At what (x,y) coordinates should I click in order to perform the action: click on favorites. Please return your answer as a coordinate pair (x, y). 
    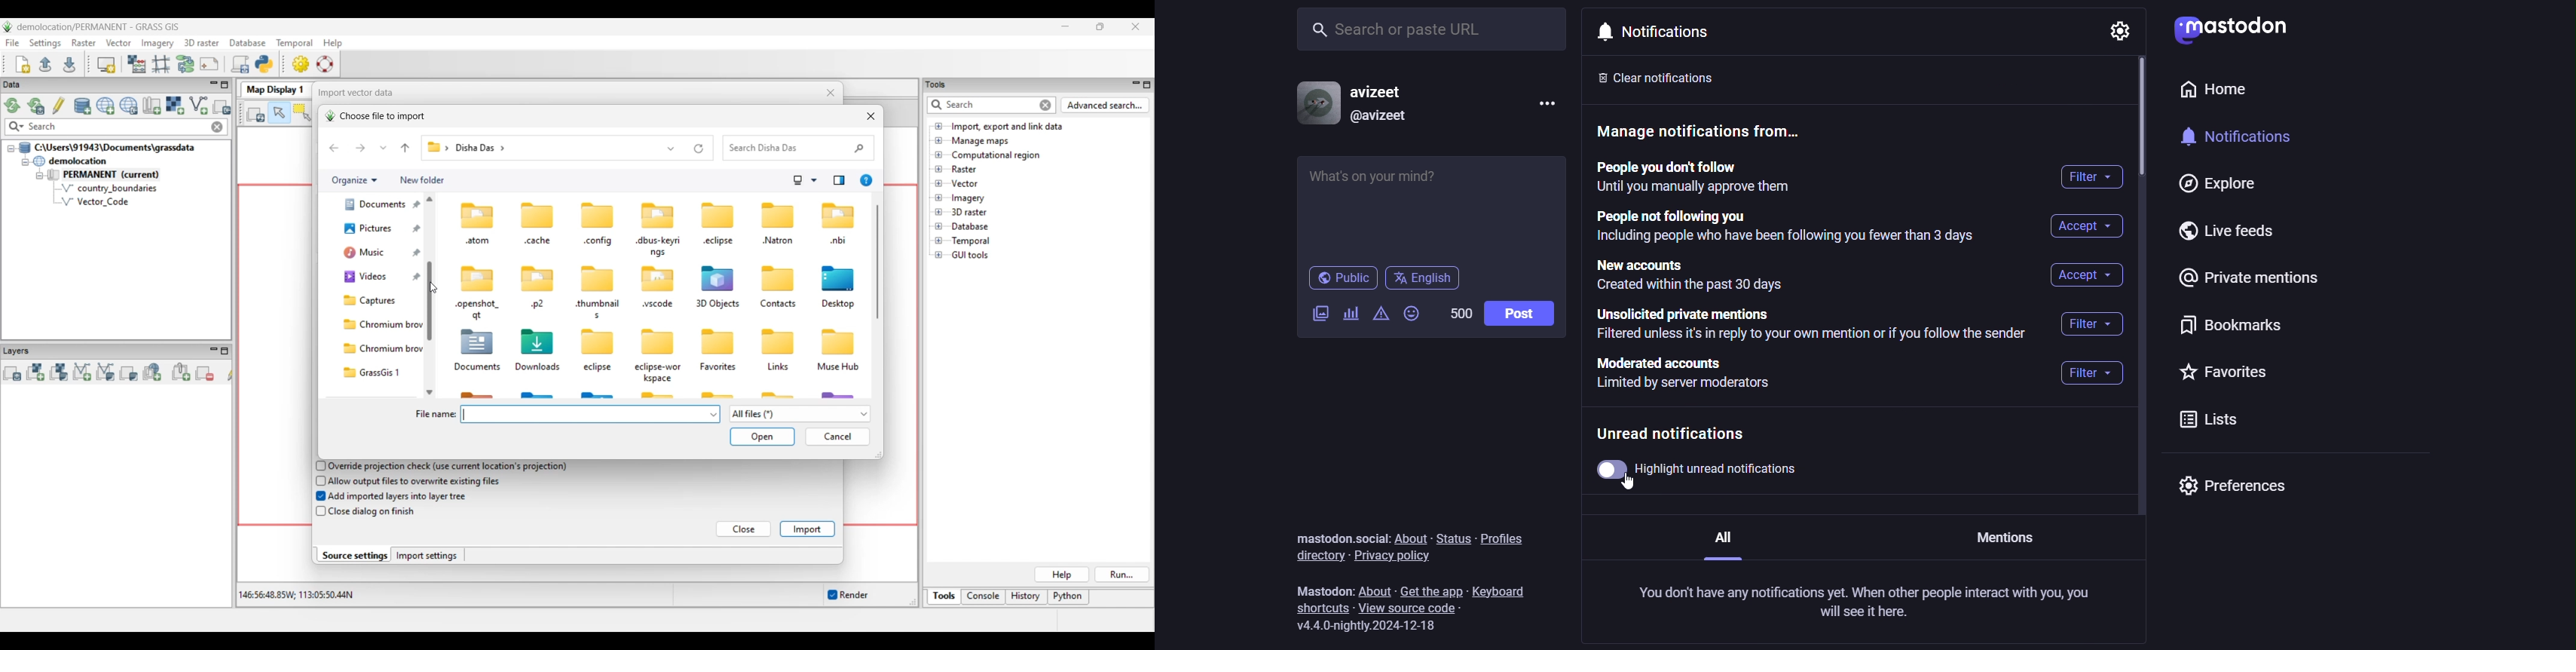
    Looking at the image, I should click on (2226, 376).